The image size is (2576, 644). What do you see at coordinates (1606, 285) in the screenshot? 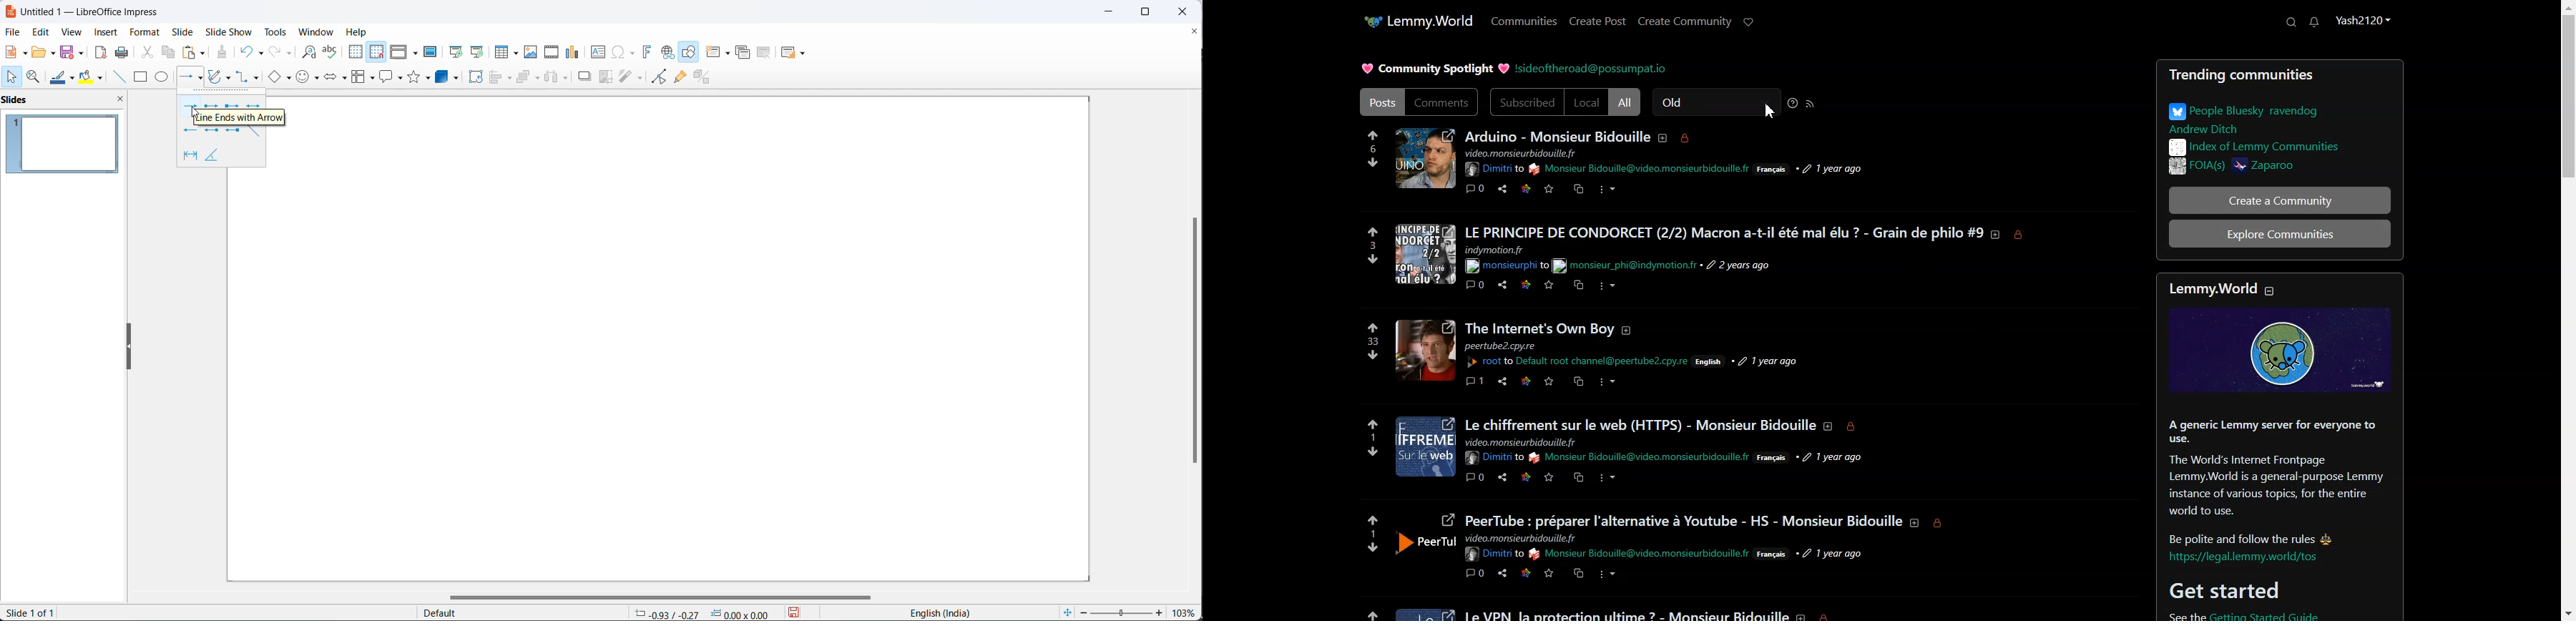
I see `more` at bounding box center [1606, 285].